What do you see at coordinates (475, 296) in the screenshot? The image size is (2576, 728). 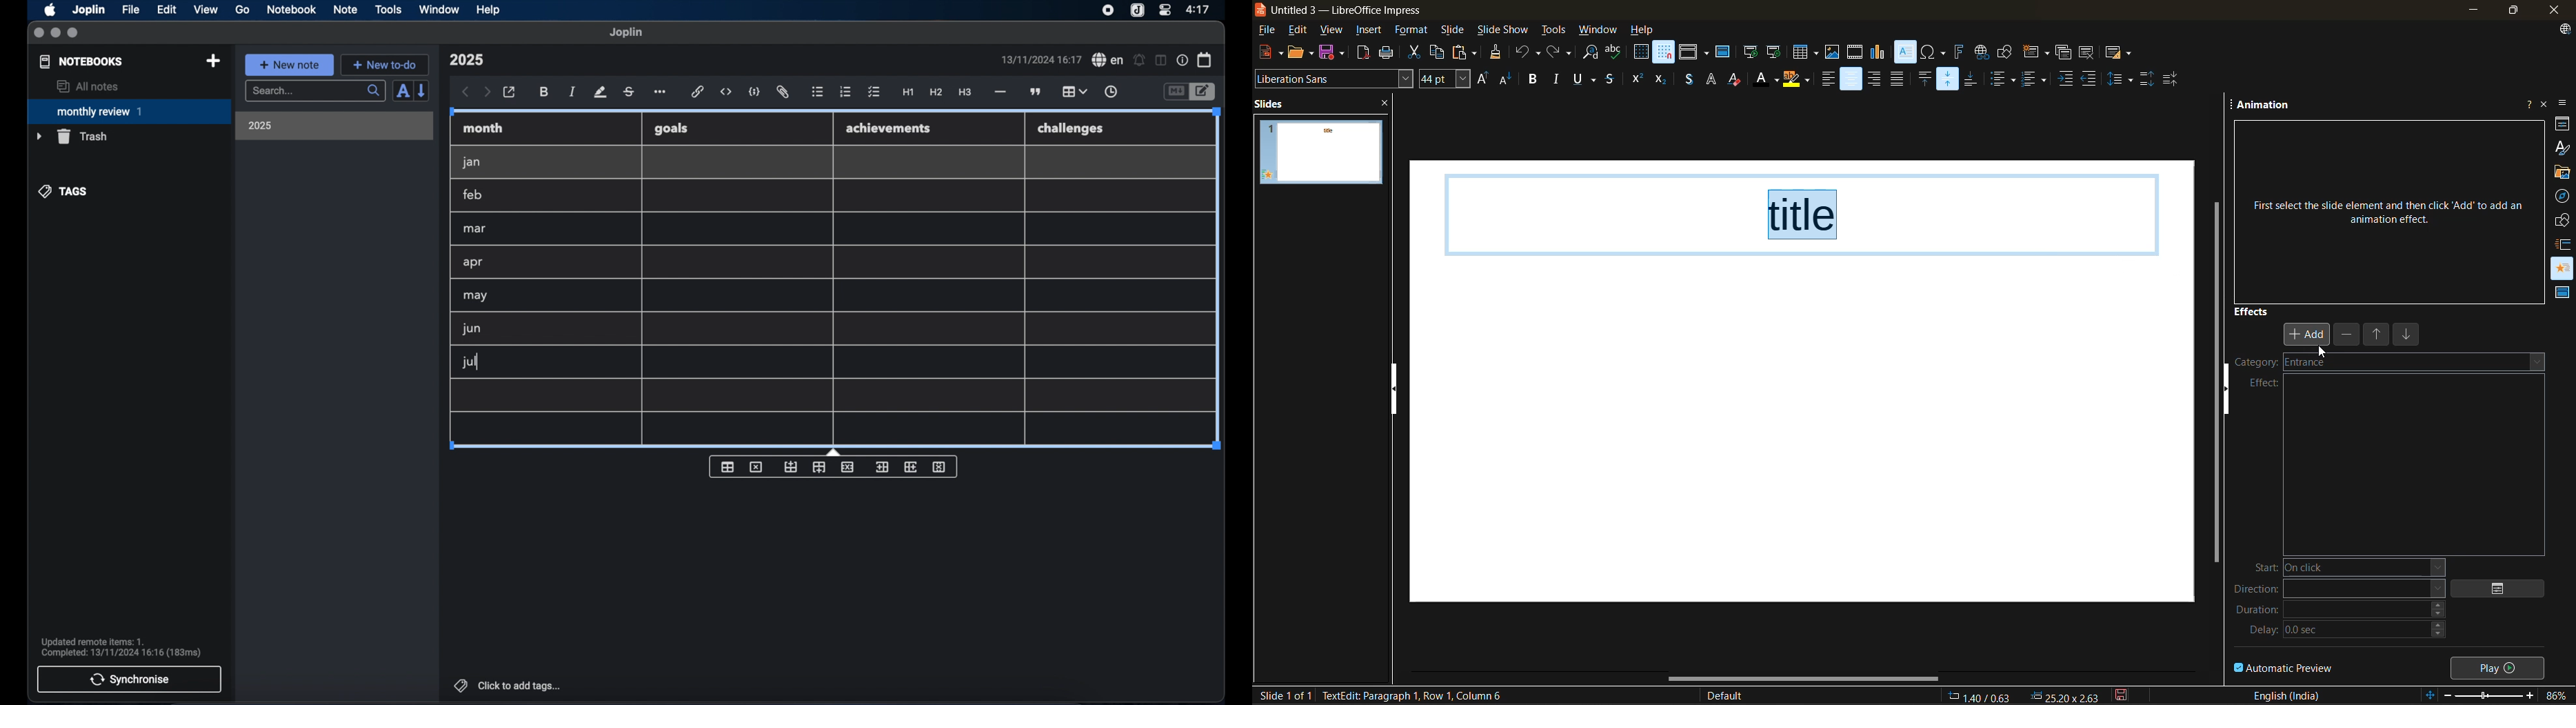 I see `may` at bounding box center [475, 296].